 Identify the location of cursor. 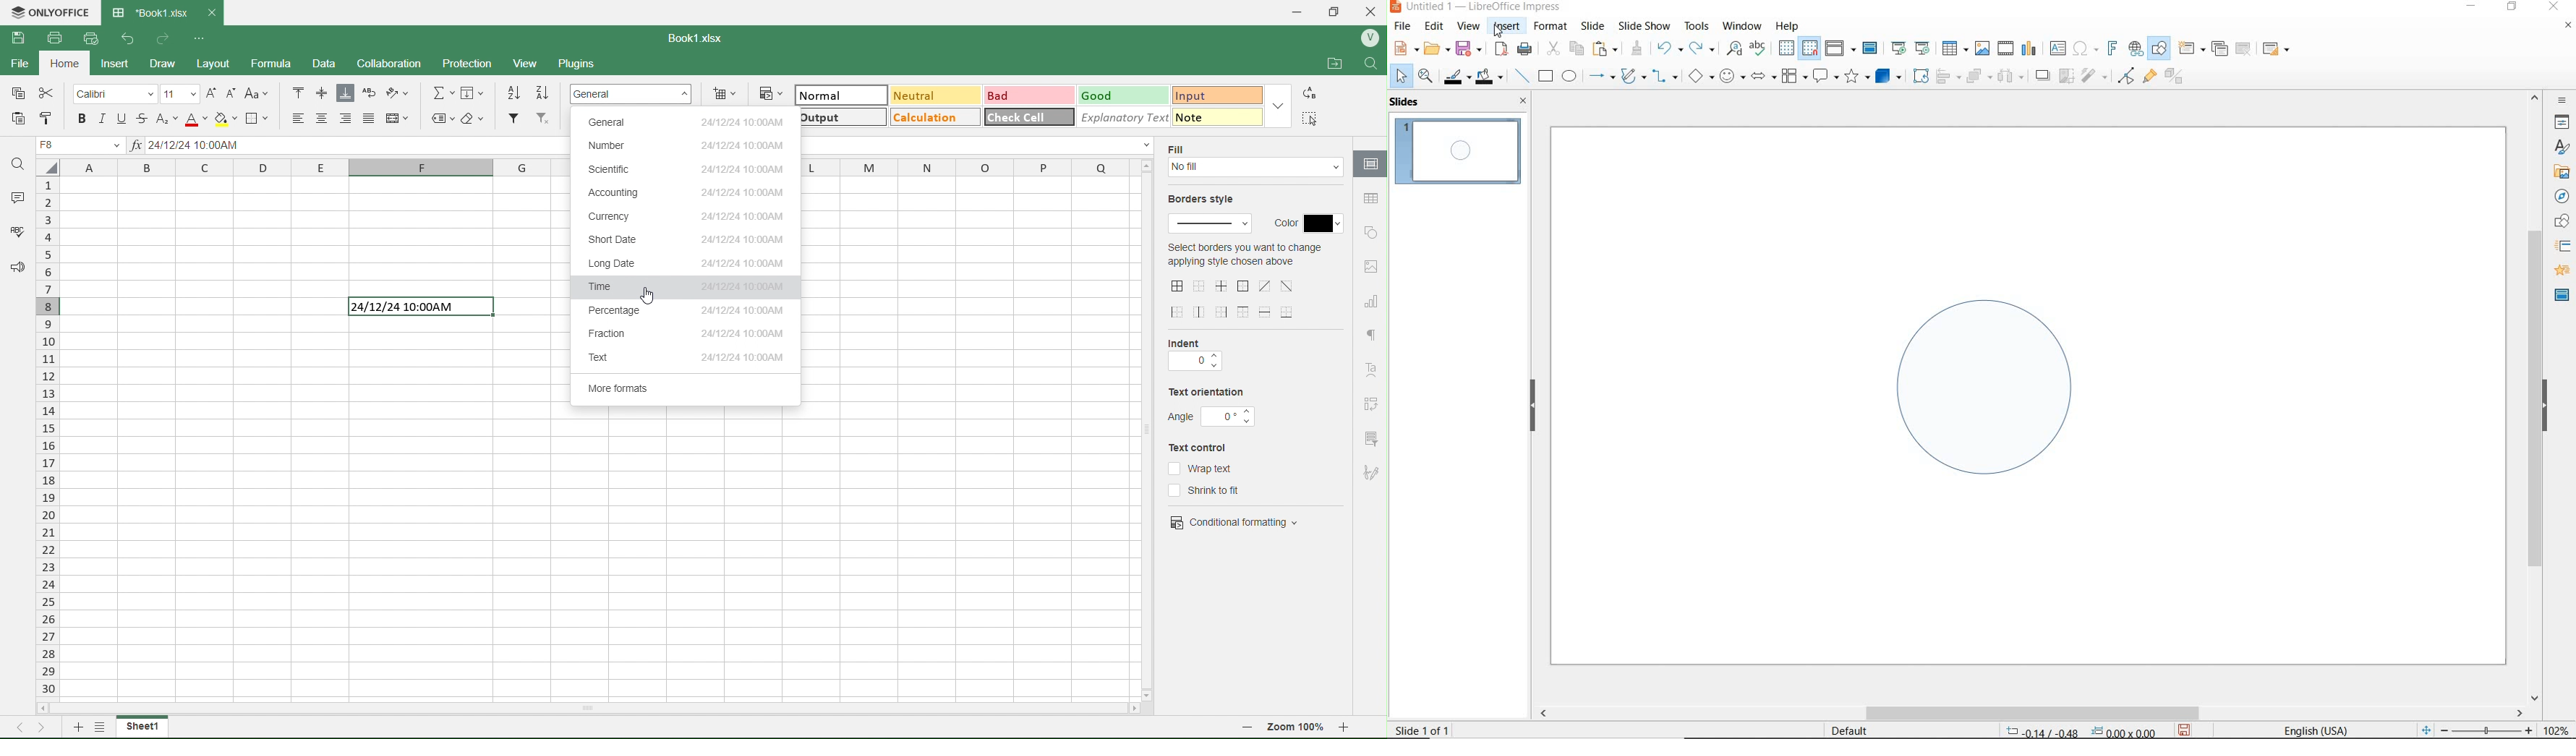
(653, 296).